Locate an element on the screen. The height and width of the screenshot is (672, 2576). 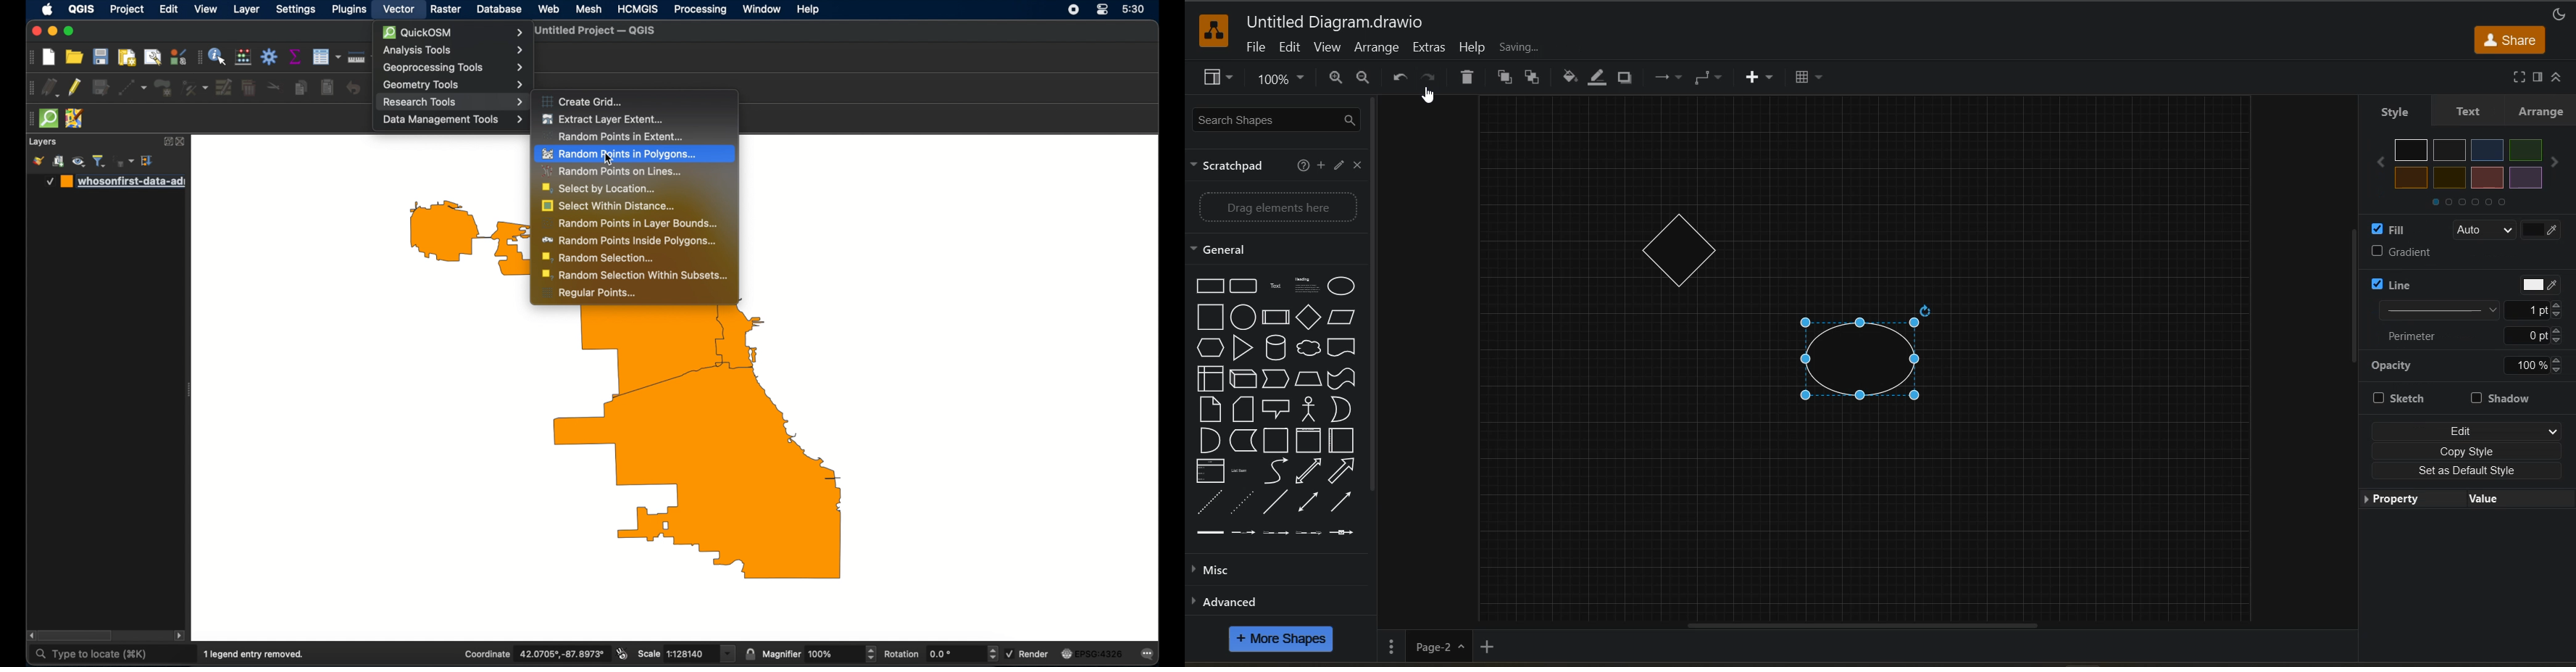
layer is located at coordinates (246, 9).